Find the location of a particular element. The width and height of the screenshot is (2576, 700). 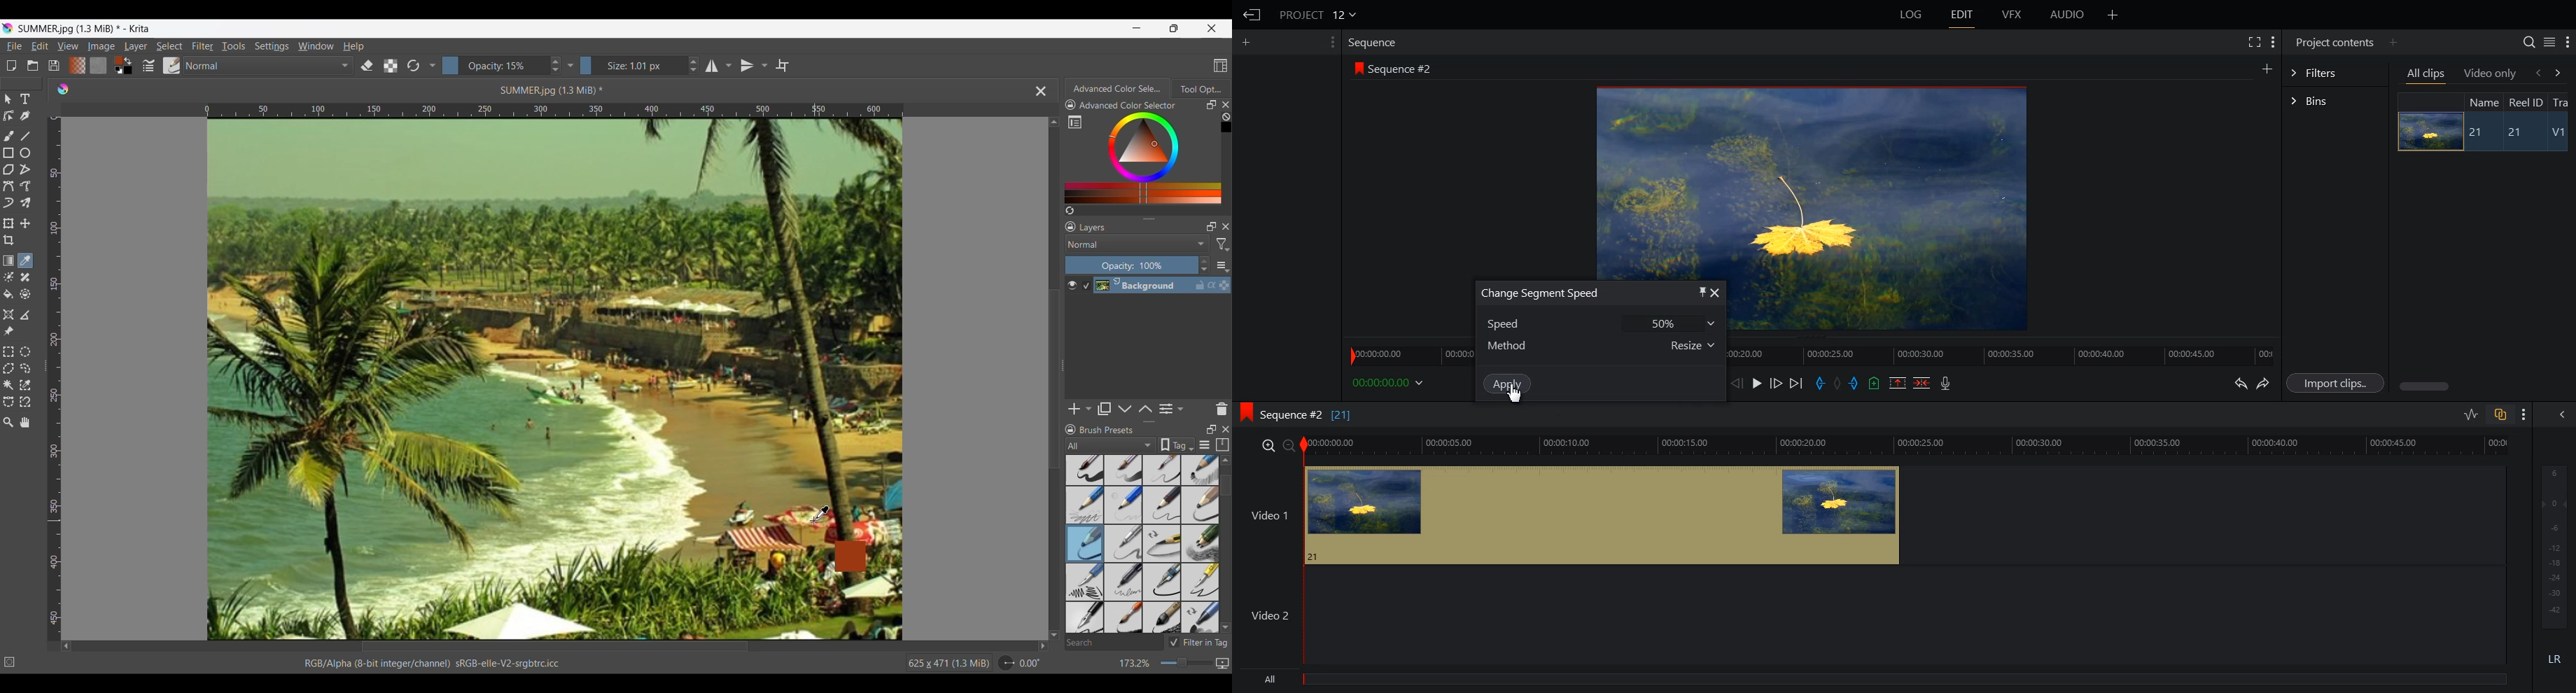

Magnetic curve selection tool is located at coordinates (24, 402).